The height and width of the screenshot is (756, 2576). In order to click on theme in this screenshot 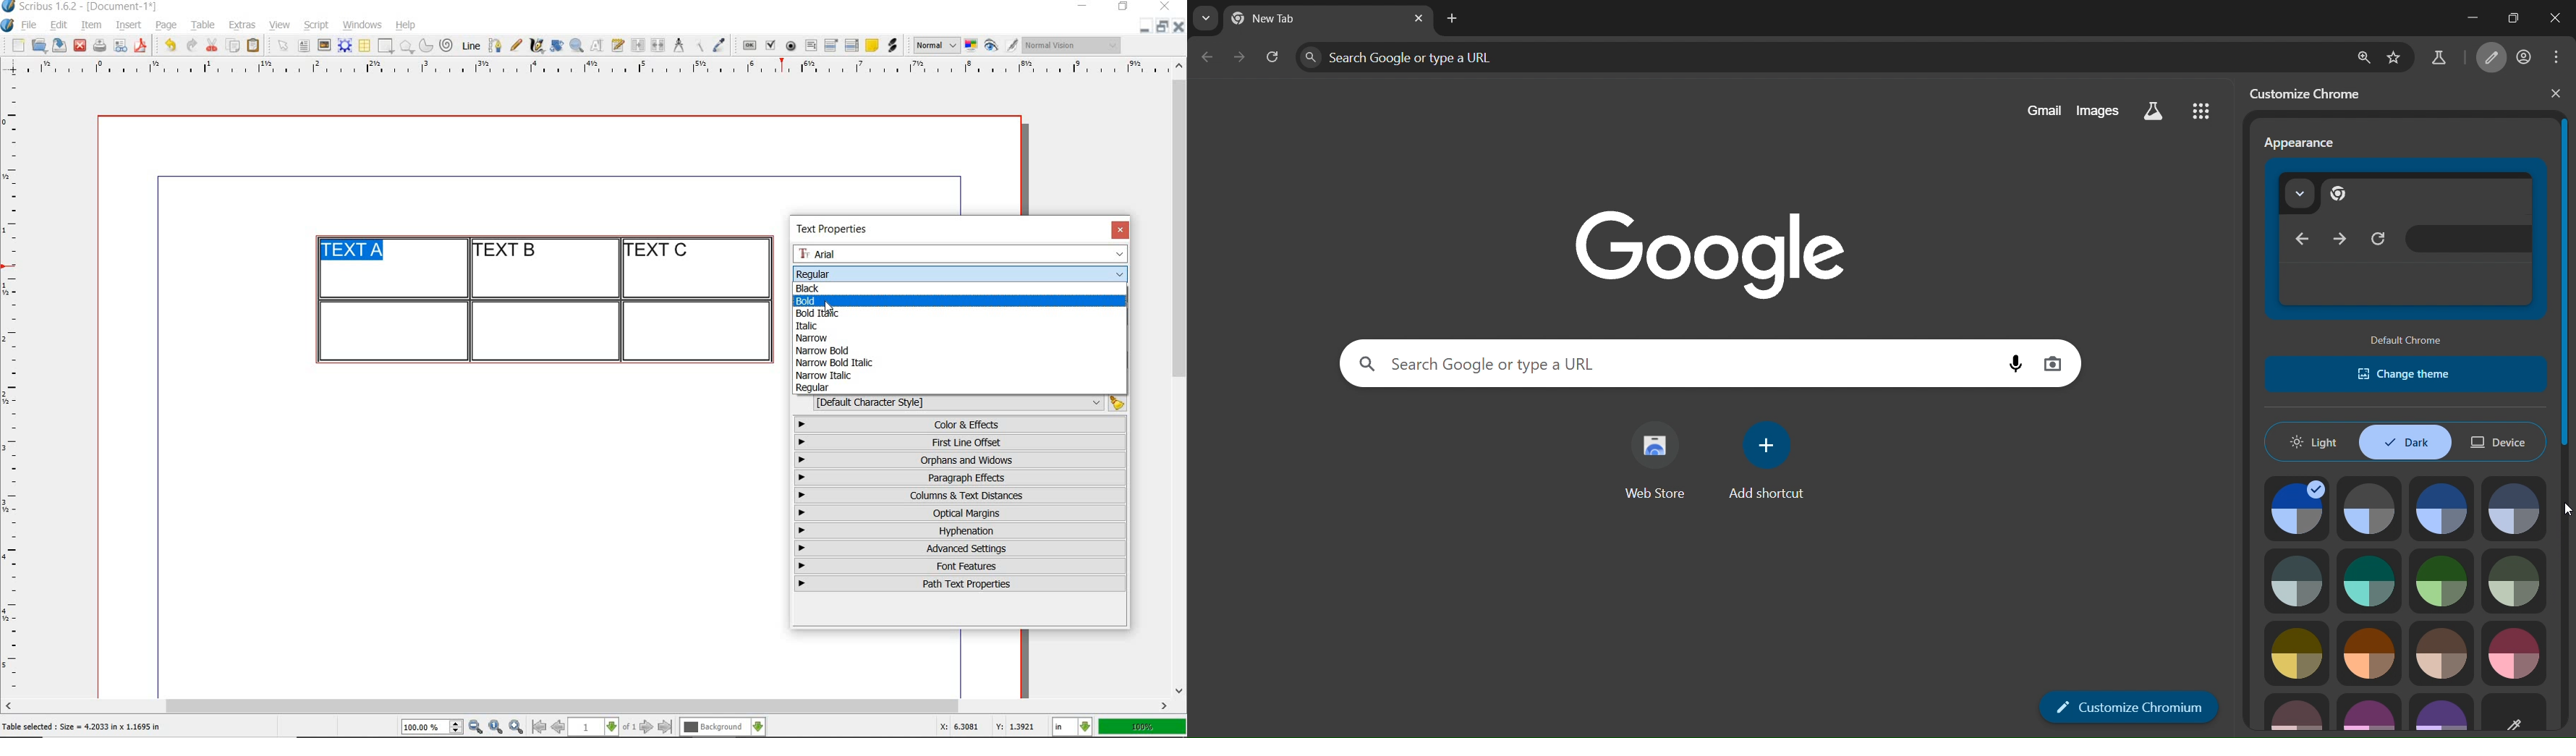, I will do `click(2368, 510)`.